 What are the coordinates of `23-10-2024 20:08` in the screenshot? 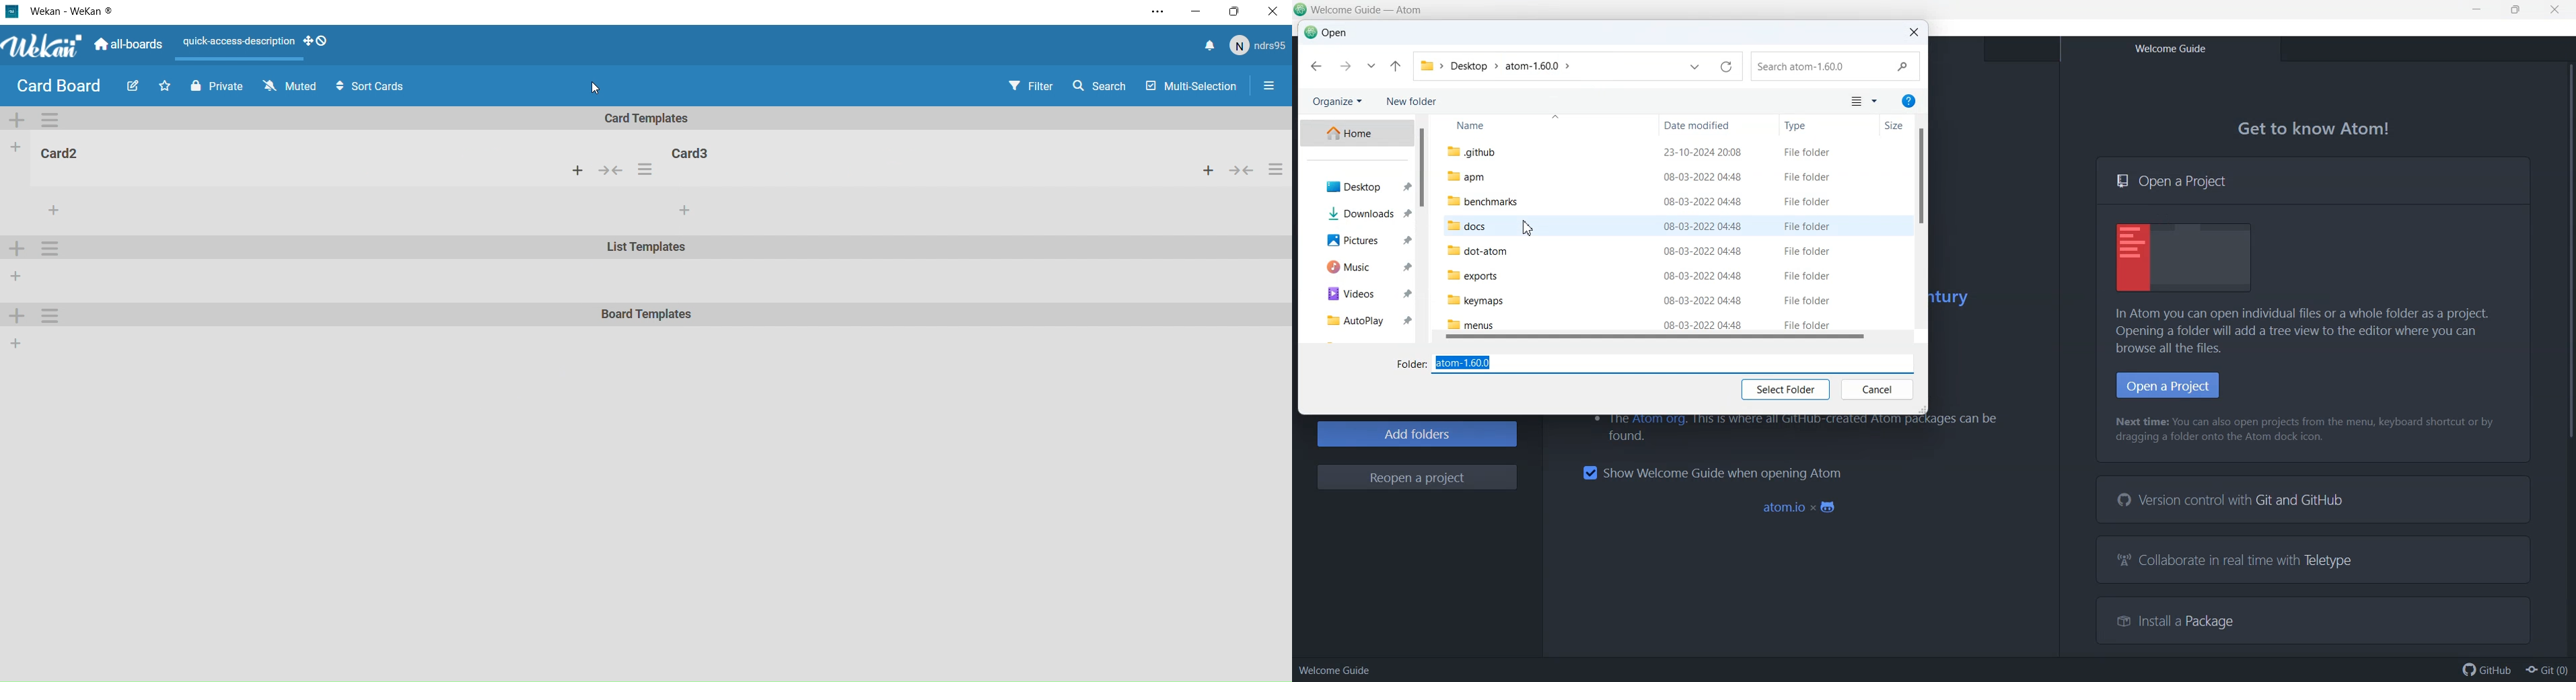 It's located at (1705, 152).